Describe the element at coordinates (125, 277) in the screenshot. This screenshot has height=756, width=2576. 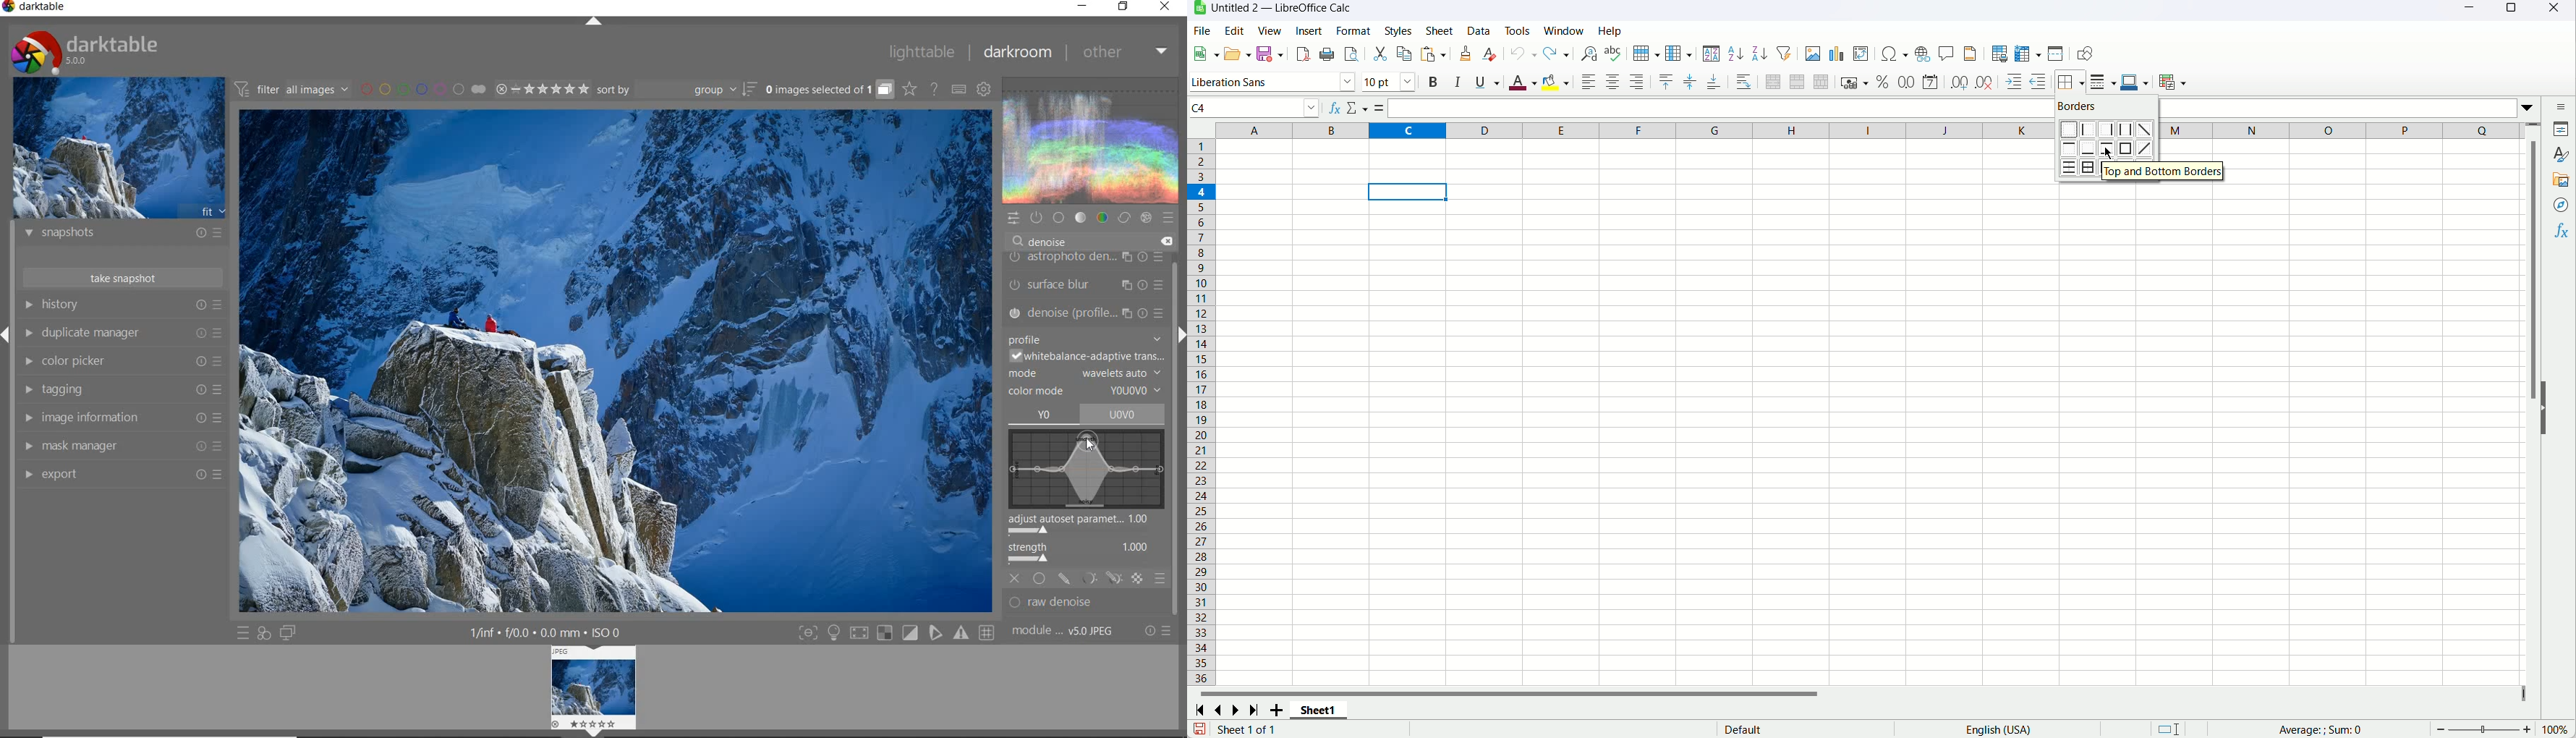
I see `take snapshot` at that location.